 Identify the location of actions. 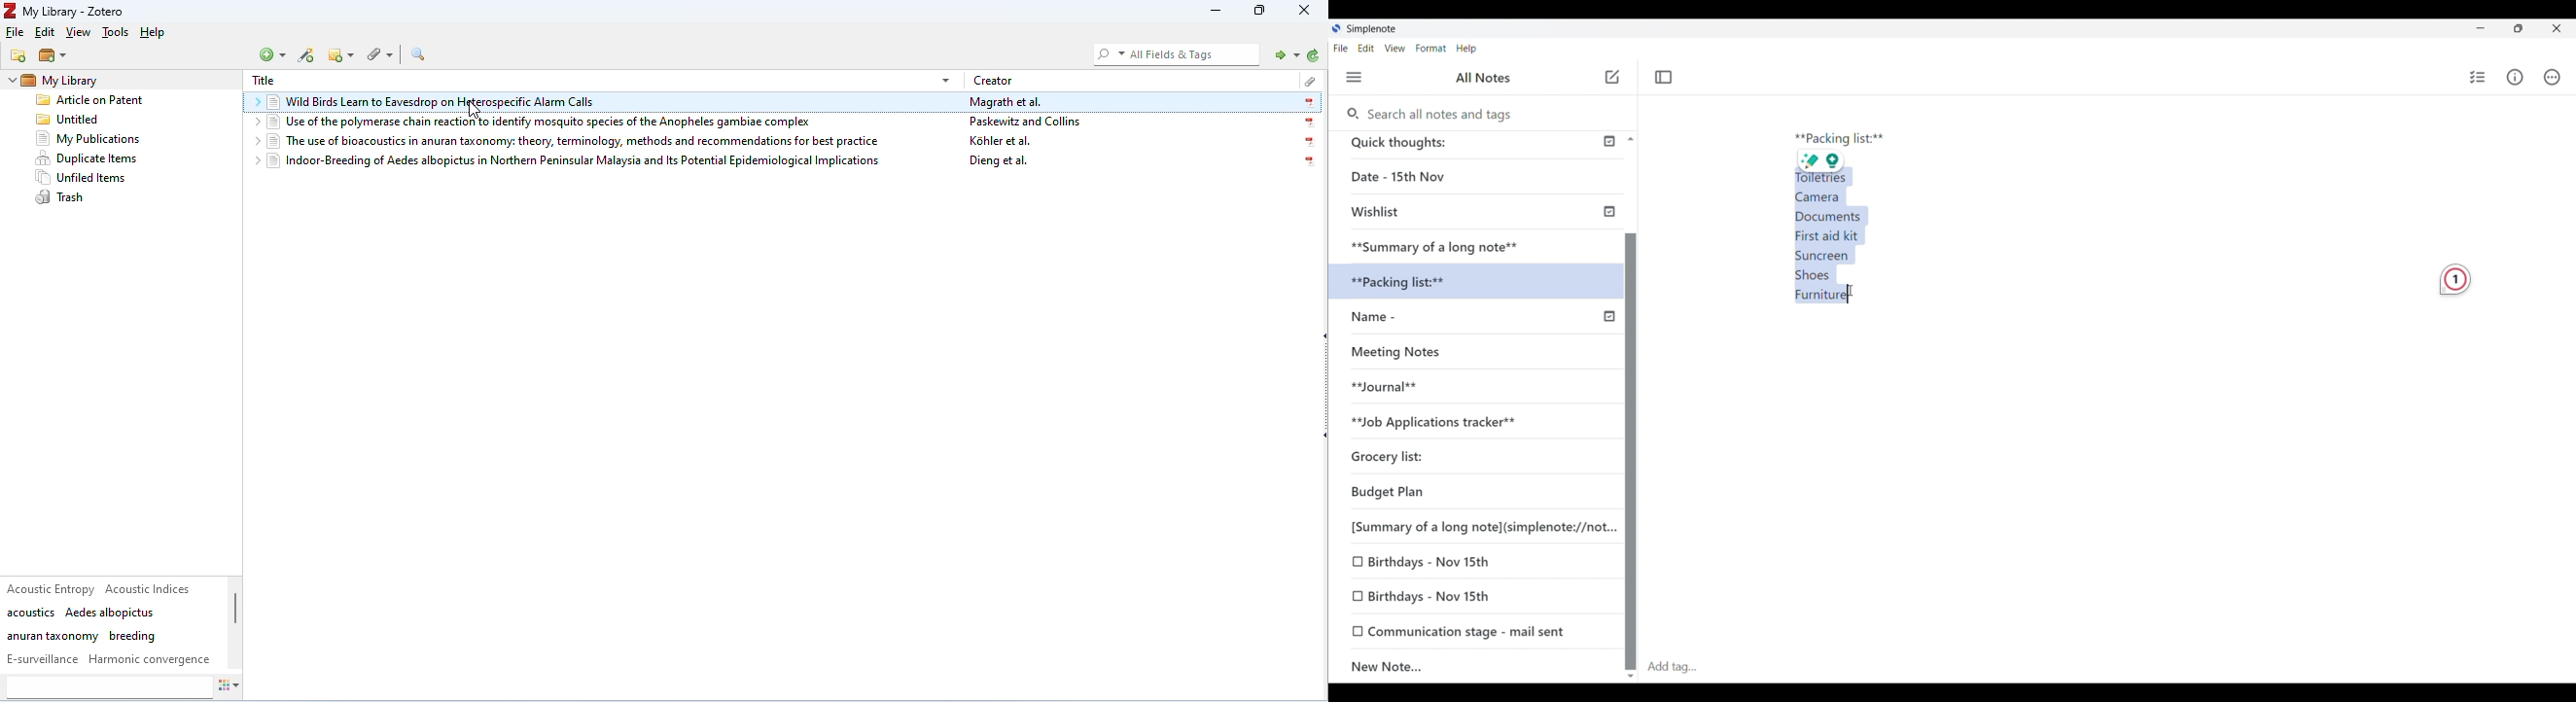
(237, 687).